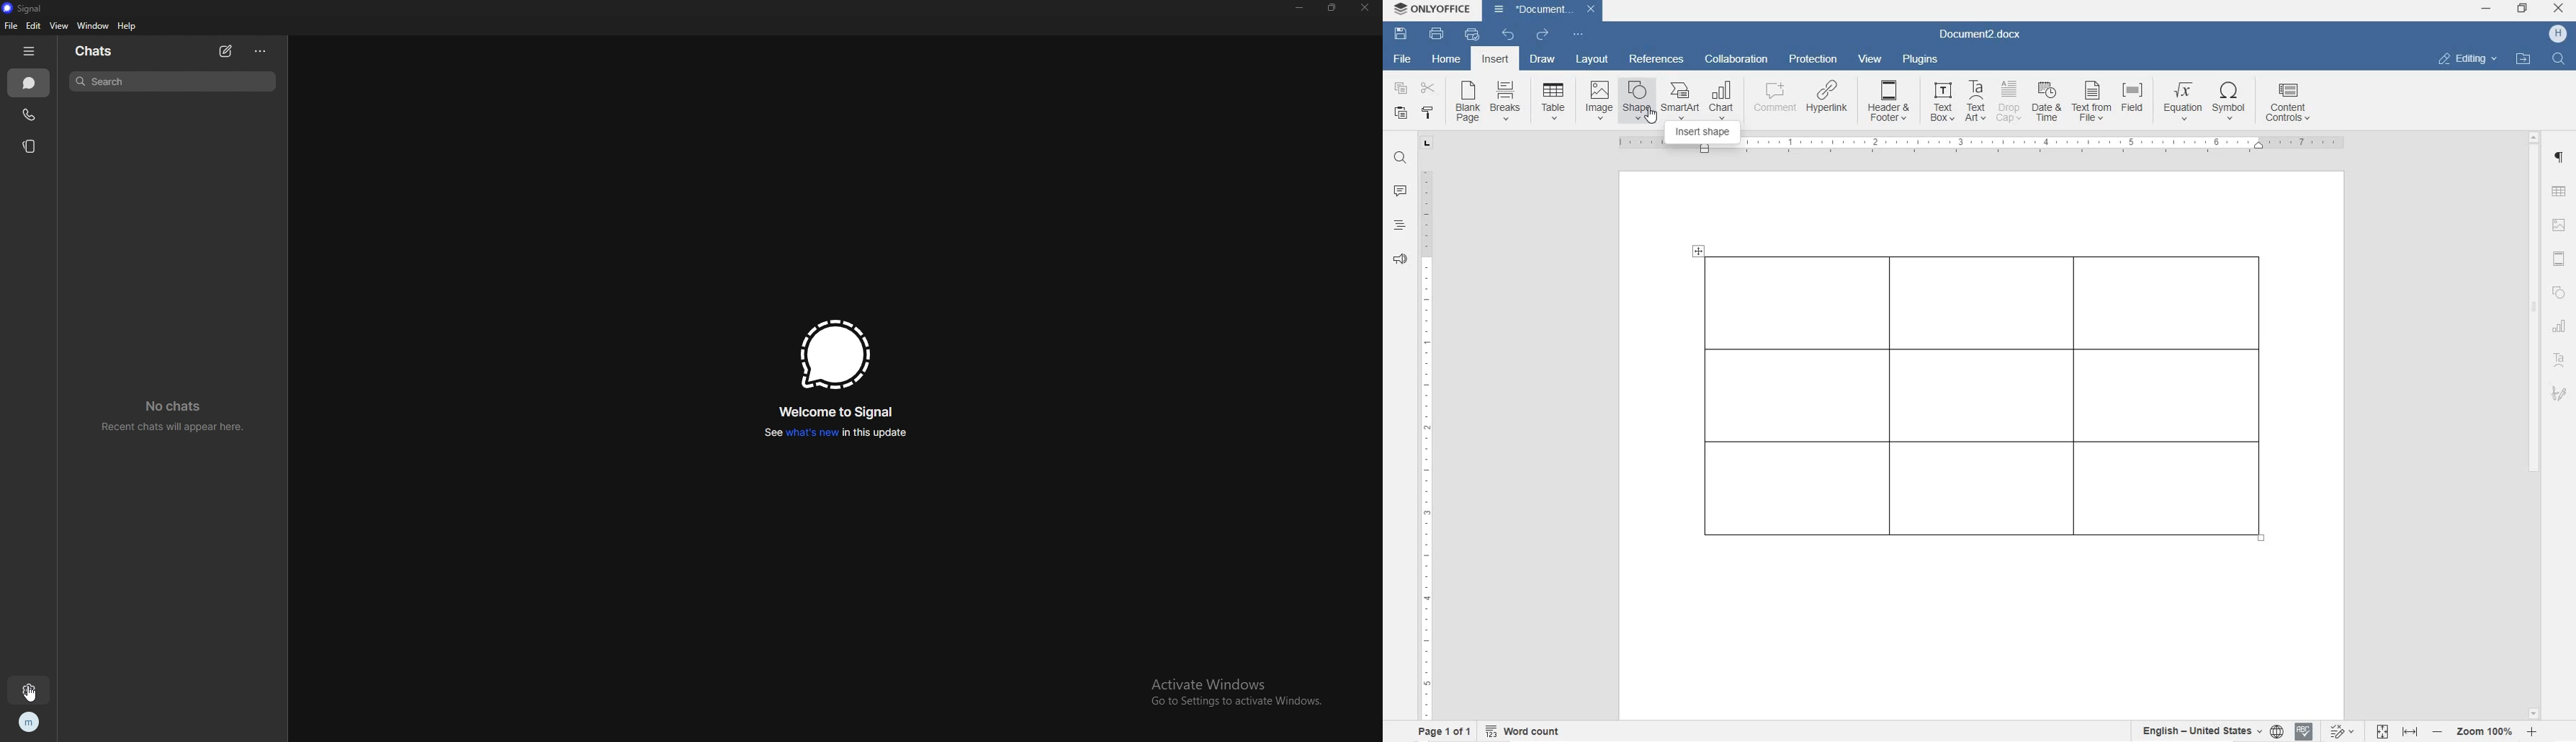 The image size is (2576, 756). What do you see at coordinates (1435, 9) in the screenshot?
I see `ONLYOFFICE` at bounding box center [1435, 9].